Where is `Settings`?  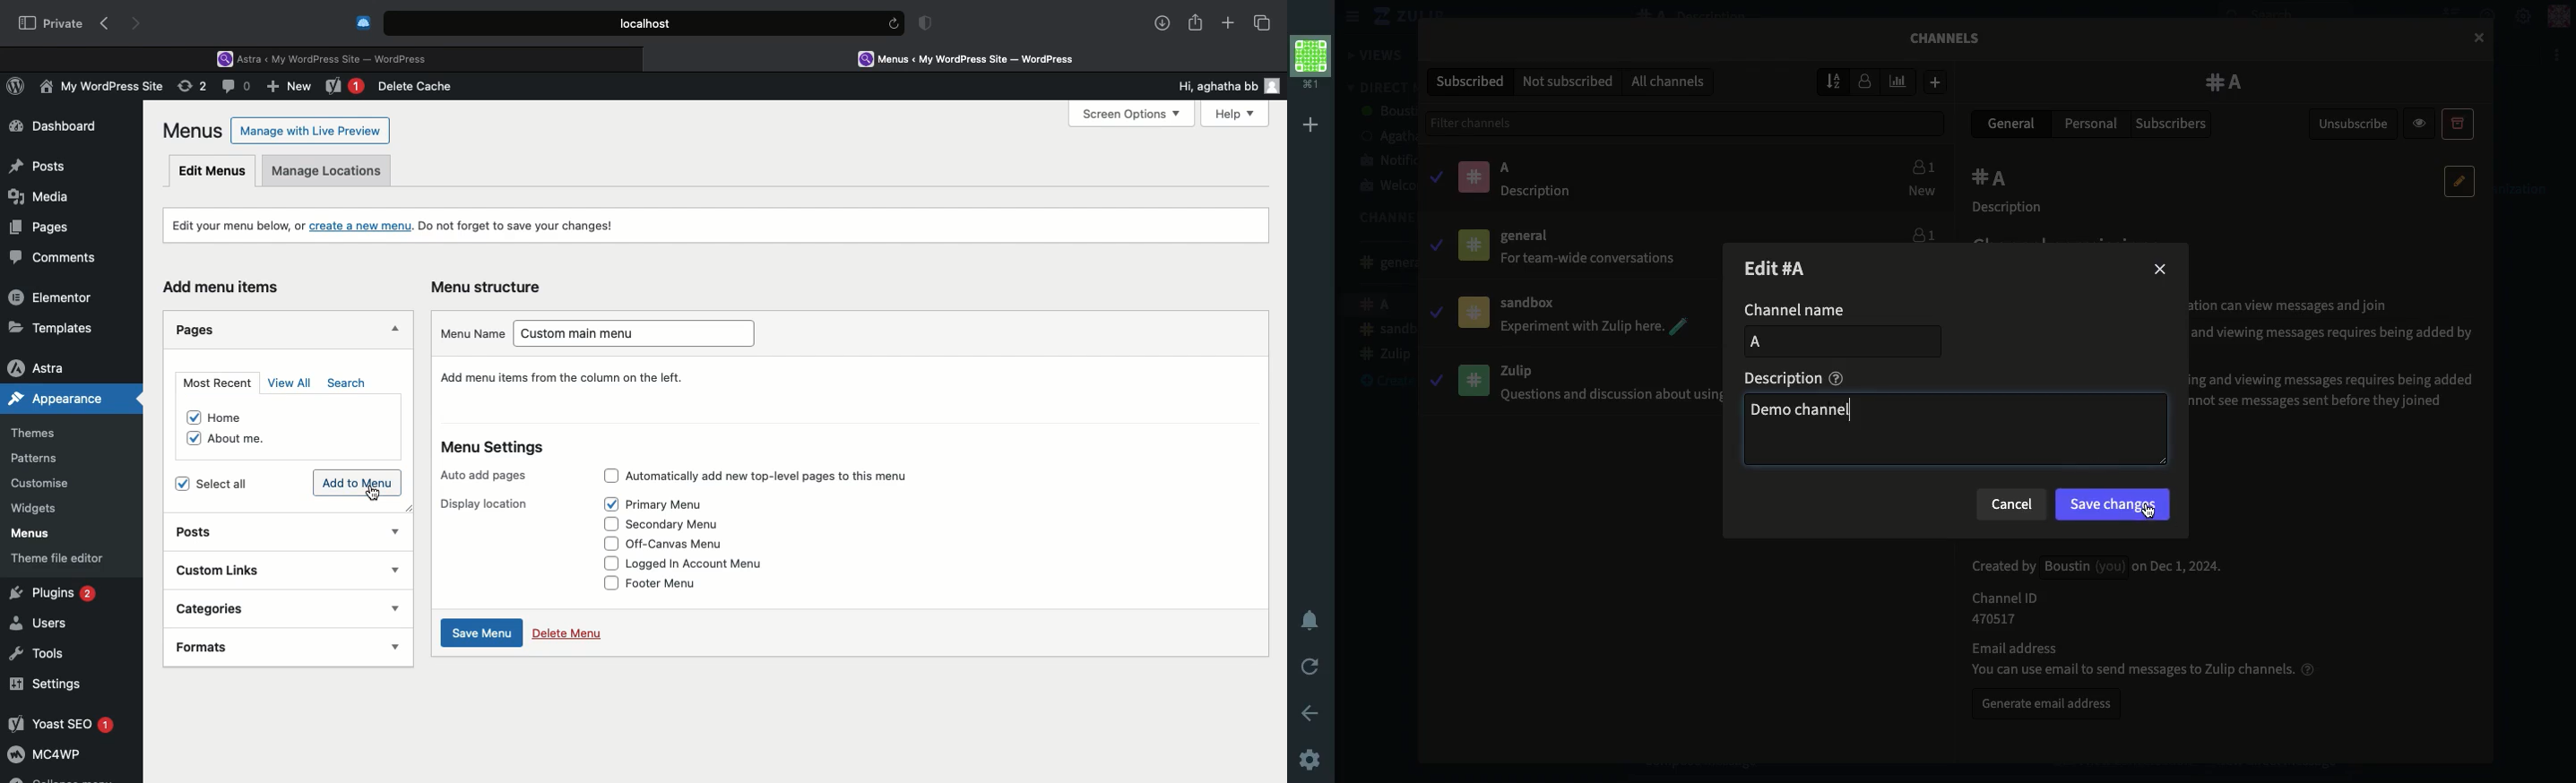
Settings is located at coordinates (2524, 14).